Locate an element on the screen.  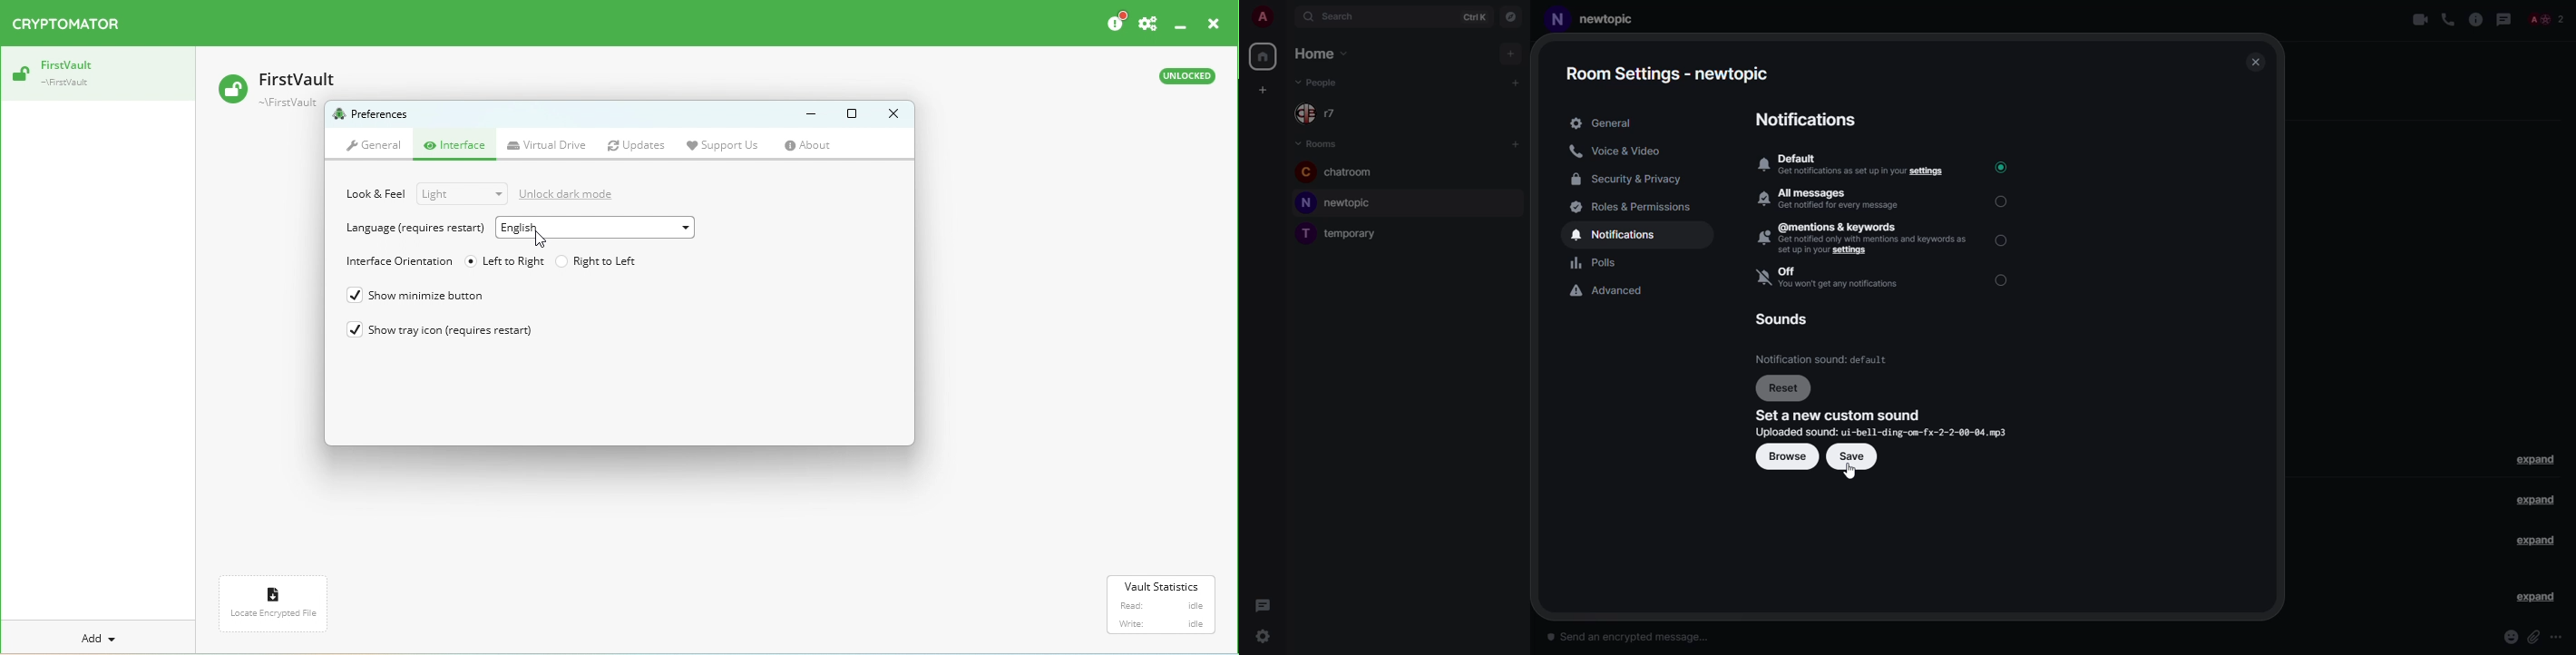
send an encrypted message is located at coordinates (1637, 638).